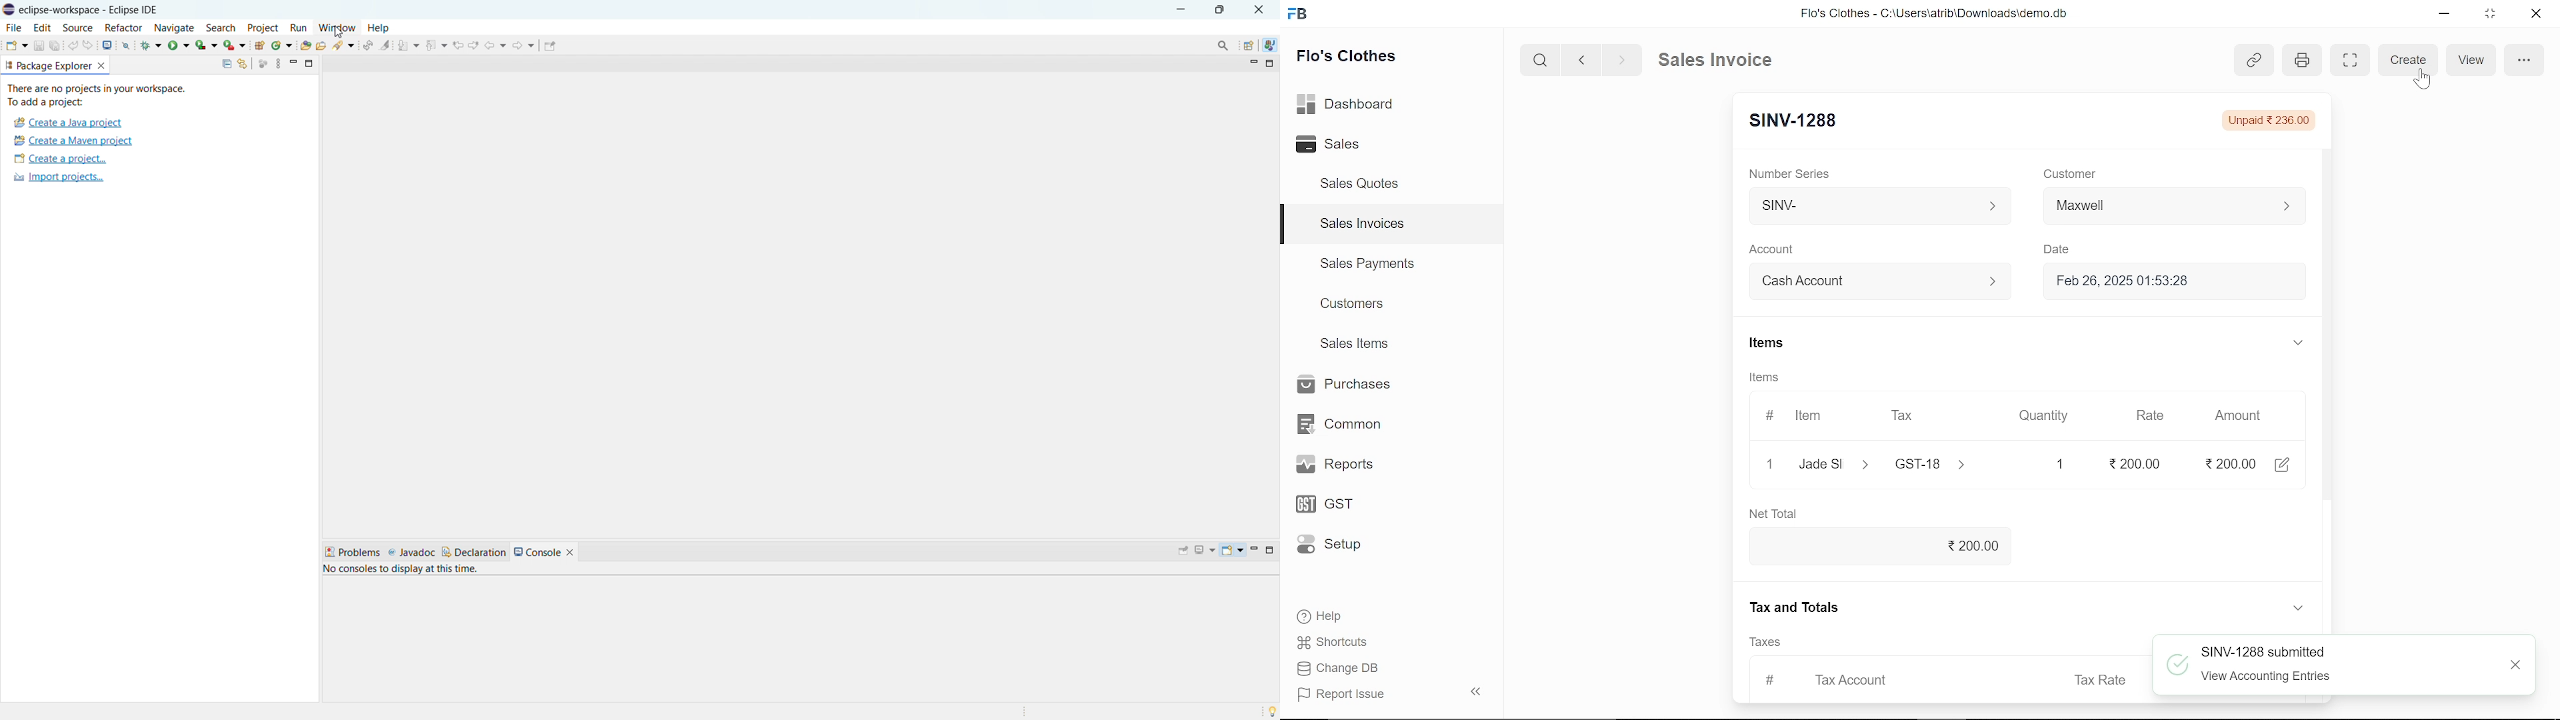 The height and width of the screenshot is (728, 2576). Describe the element at coordinates (2424, 79) in the screenshot. I see `cursor` at that location.